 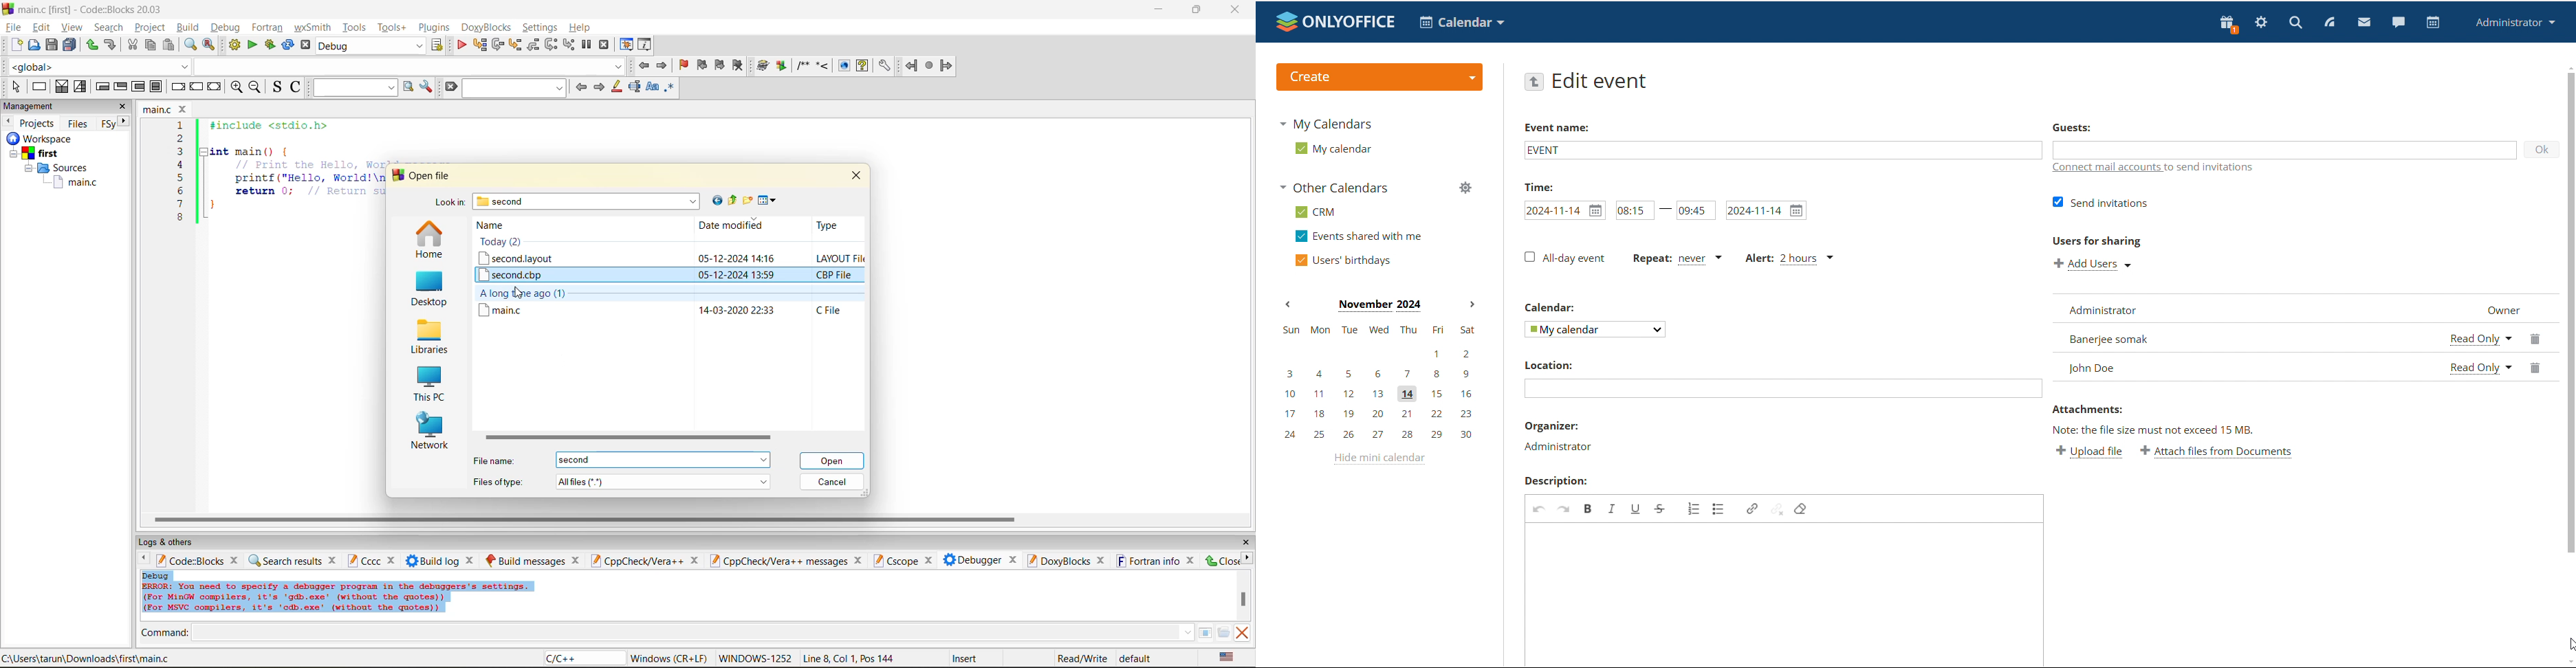 I want to click on debug, so click(x=156, y=575).